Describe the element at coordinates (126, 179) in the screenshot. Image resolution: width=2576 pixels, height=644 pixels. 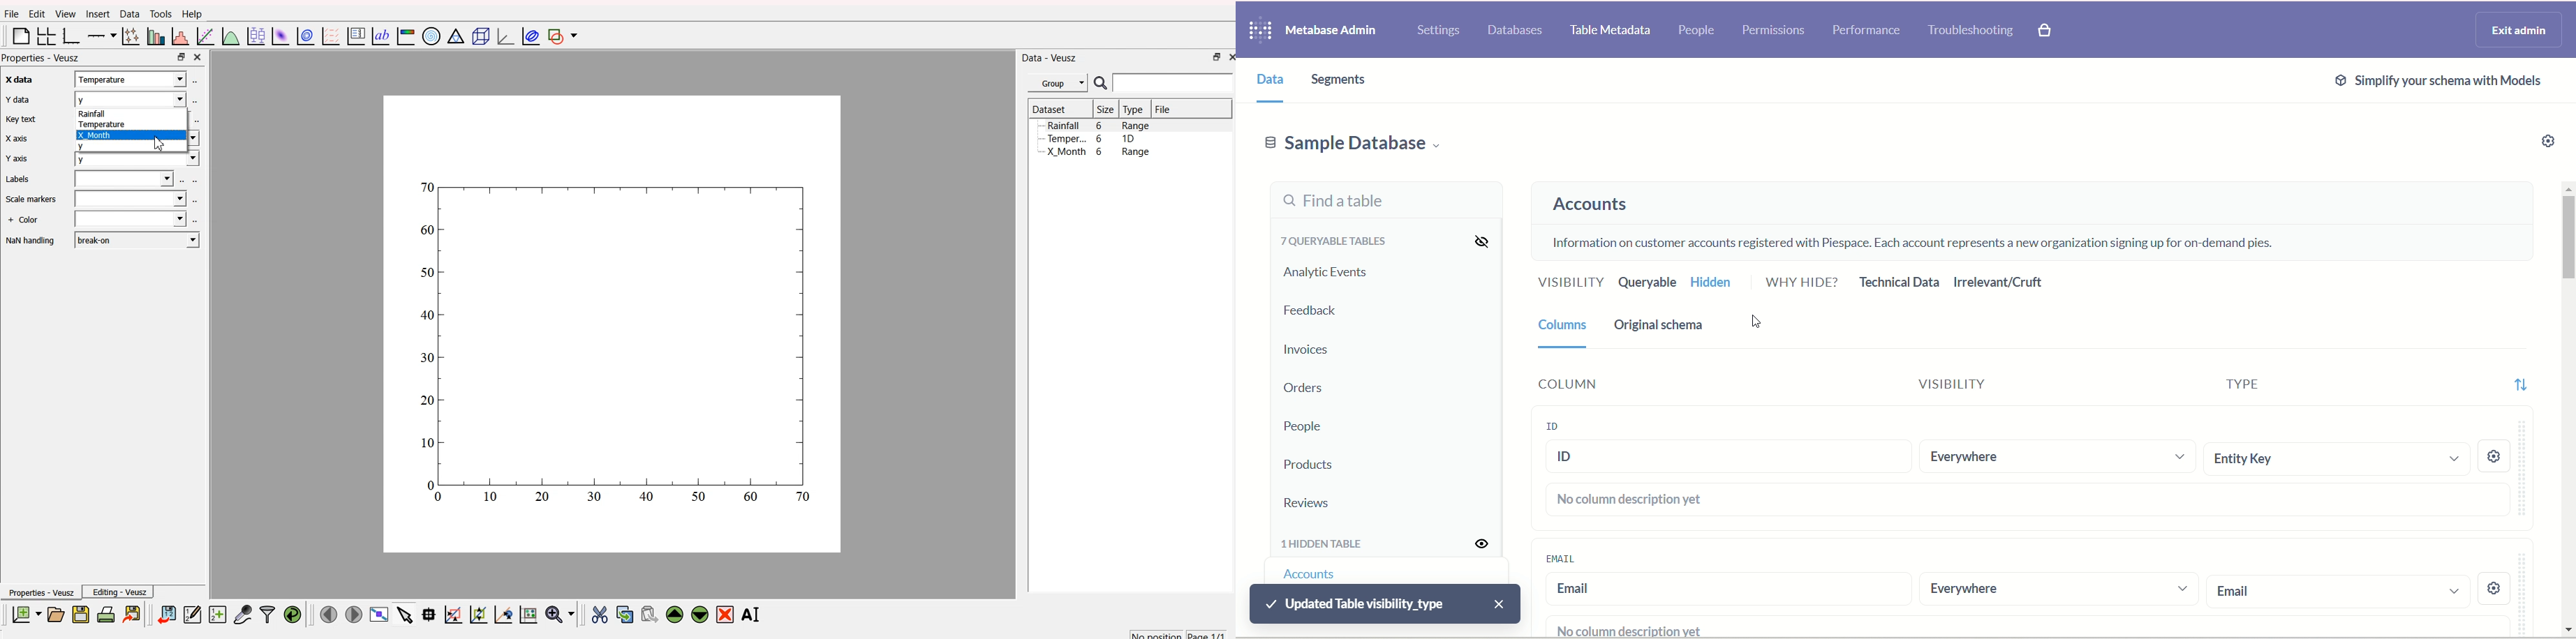
I see `field` at that location.